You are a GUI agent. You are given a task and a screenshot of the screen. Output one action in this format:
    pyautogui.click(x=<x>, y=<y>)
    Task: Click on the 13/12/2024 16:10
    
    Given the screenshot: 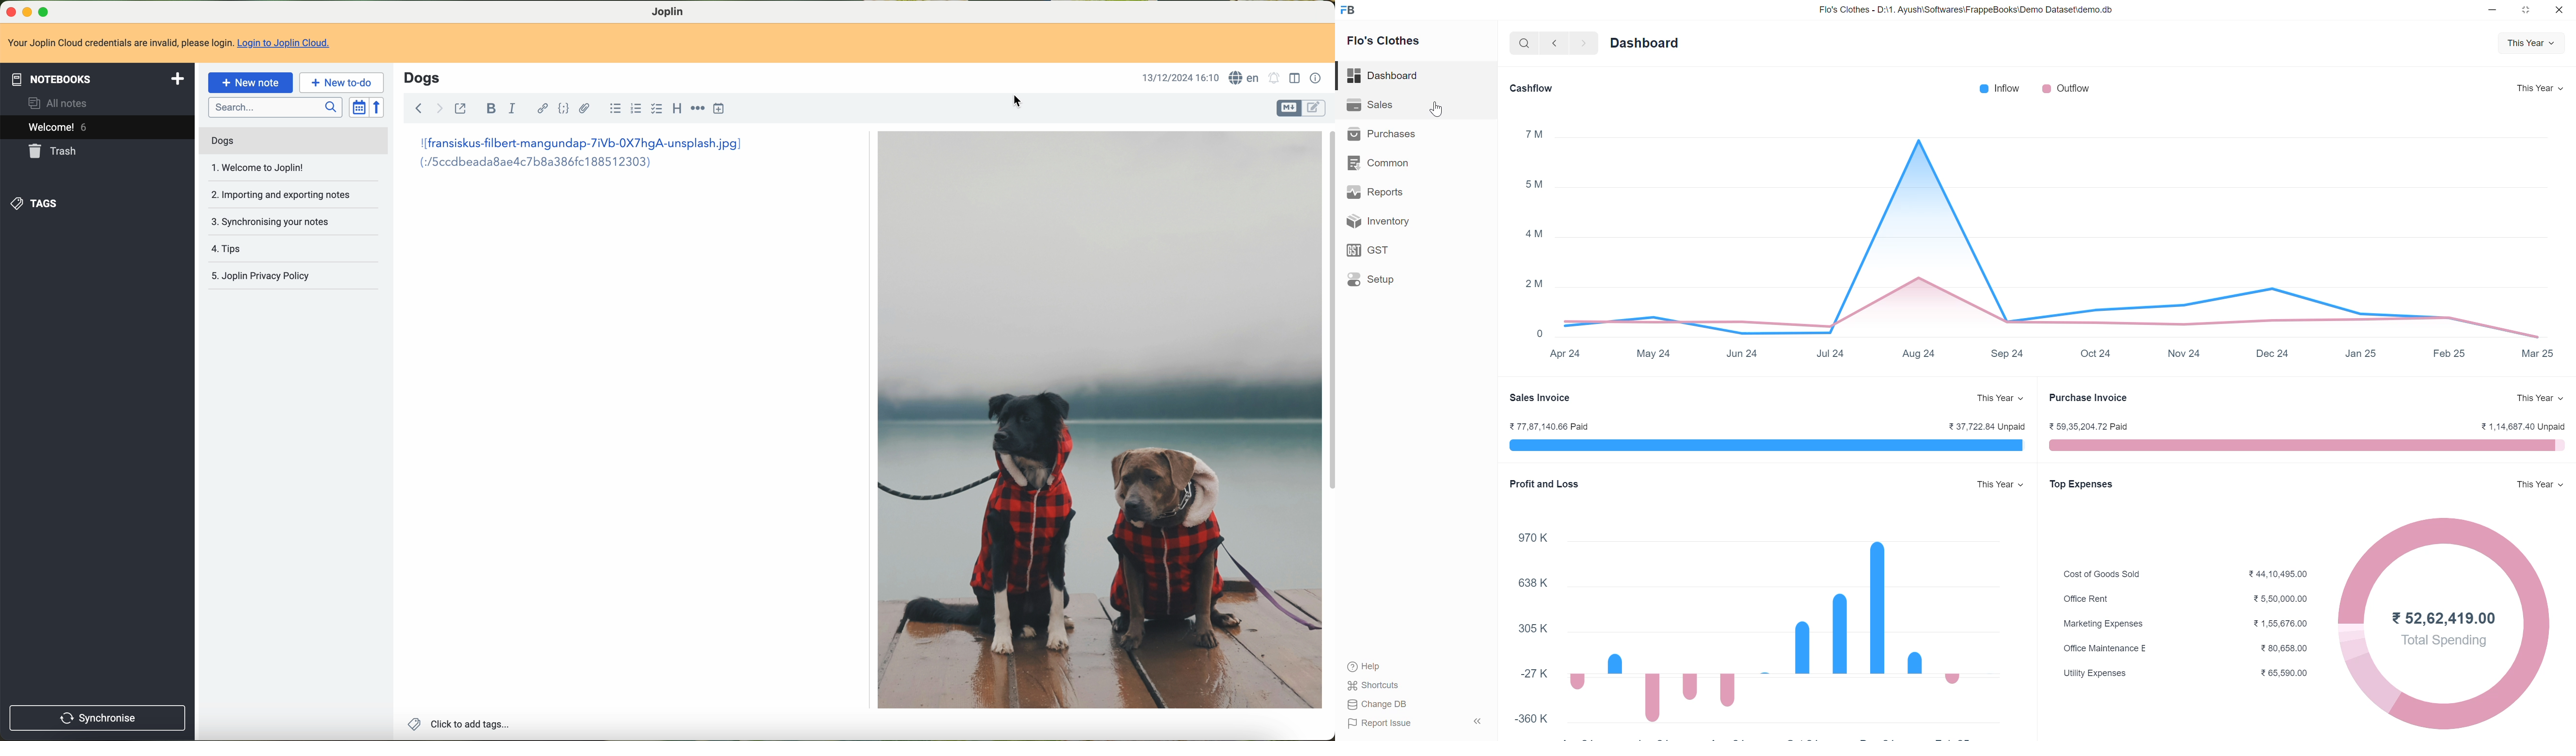 What is the action you would take?
    pyautogui.click(x=1177, y=78)
    